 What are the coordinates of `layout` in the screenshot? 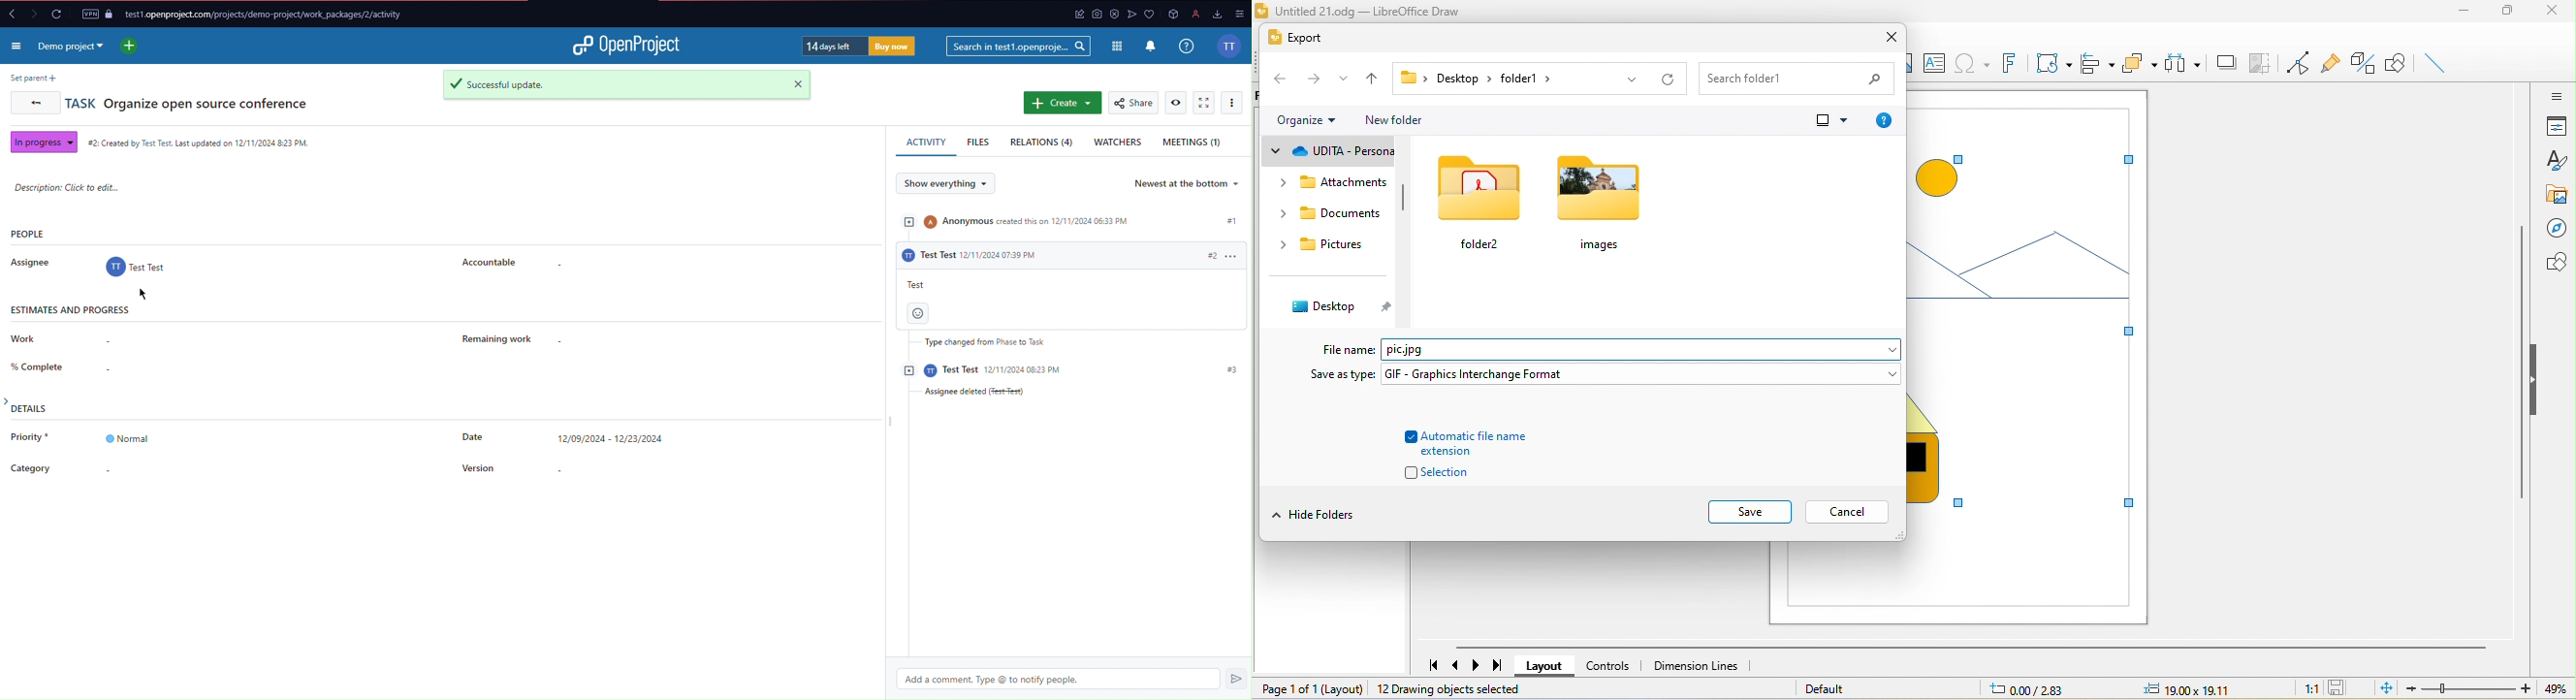 It's located at (1545, 667).